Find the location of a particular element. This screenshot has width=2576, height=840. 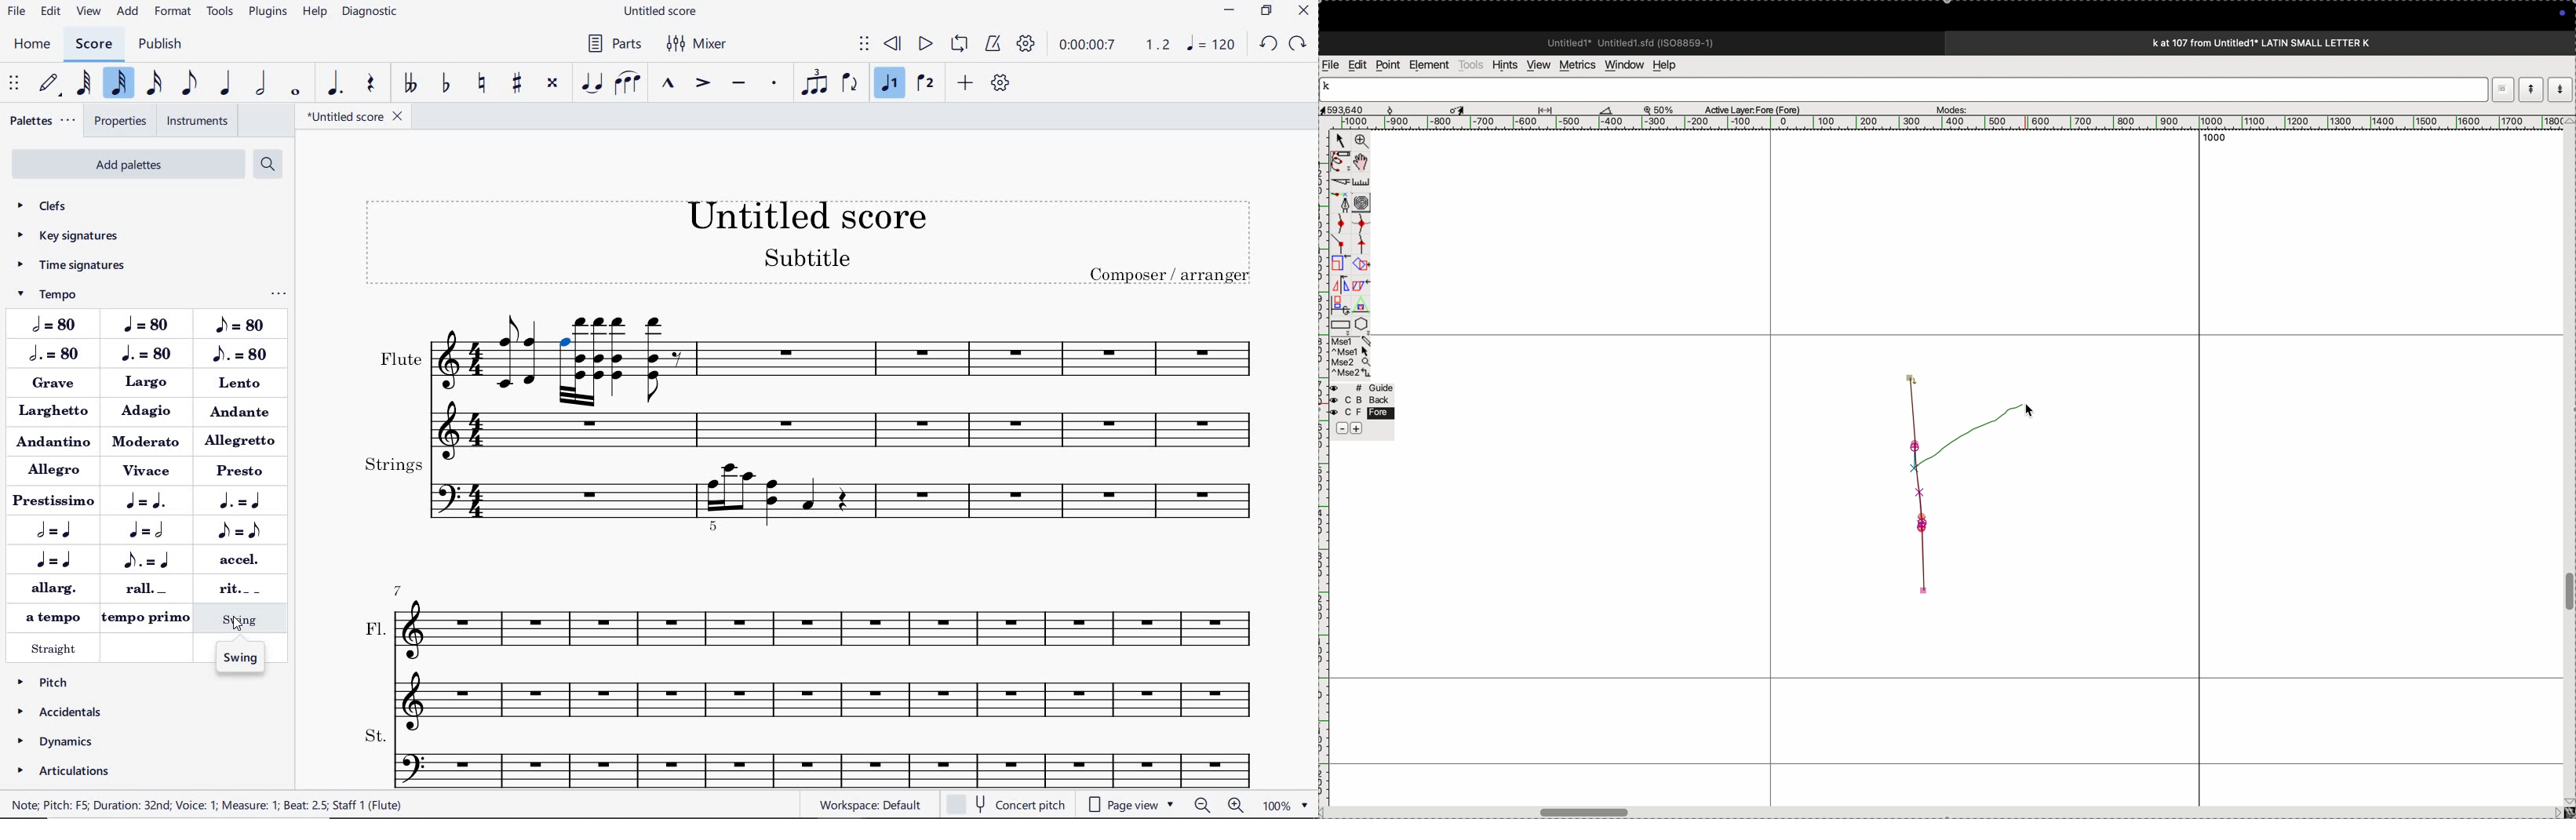

METRIC MODULATION: DOTTED QUARTER NOTE is located at coordinates (244, 501).